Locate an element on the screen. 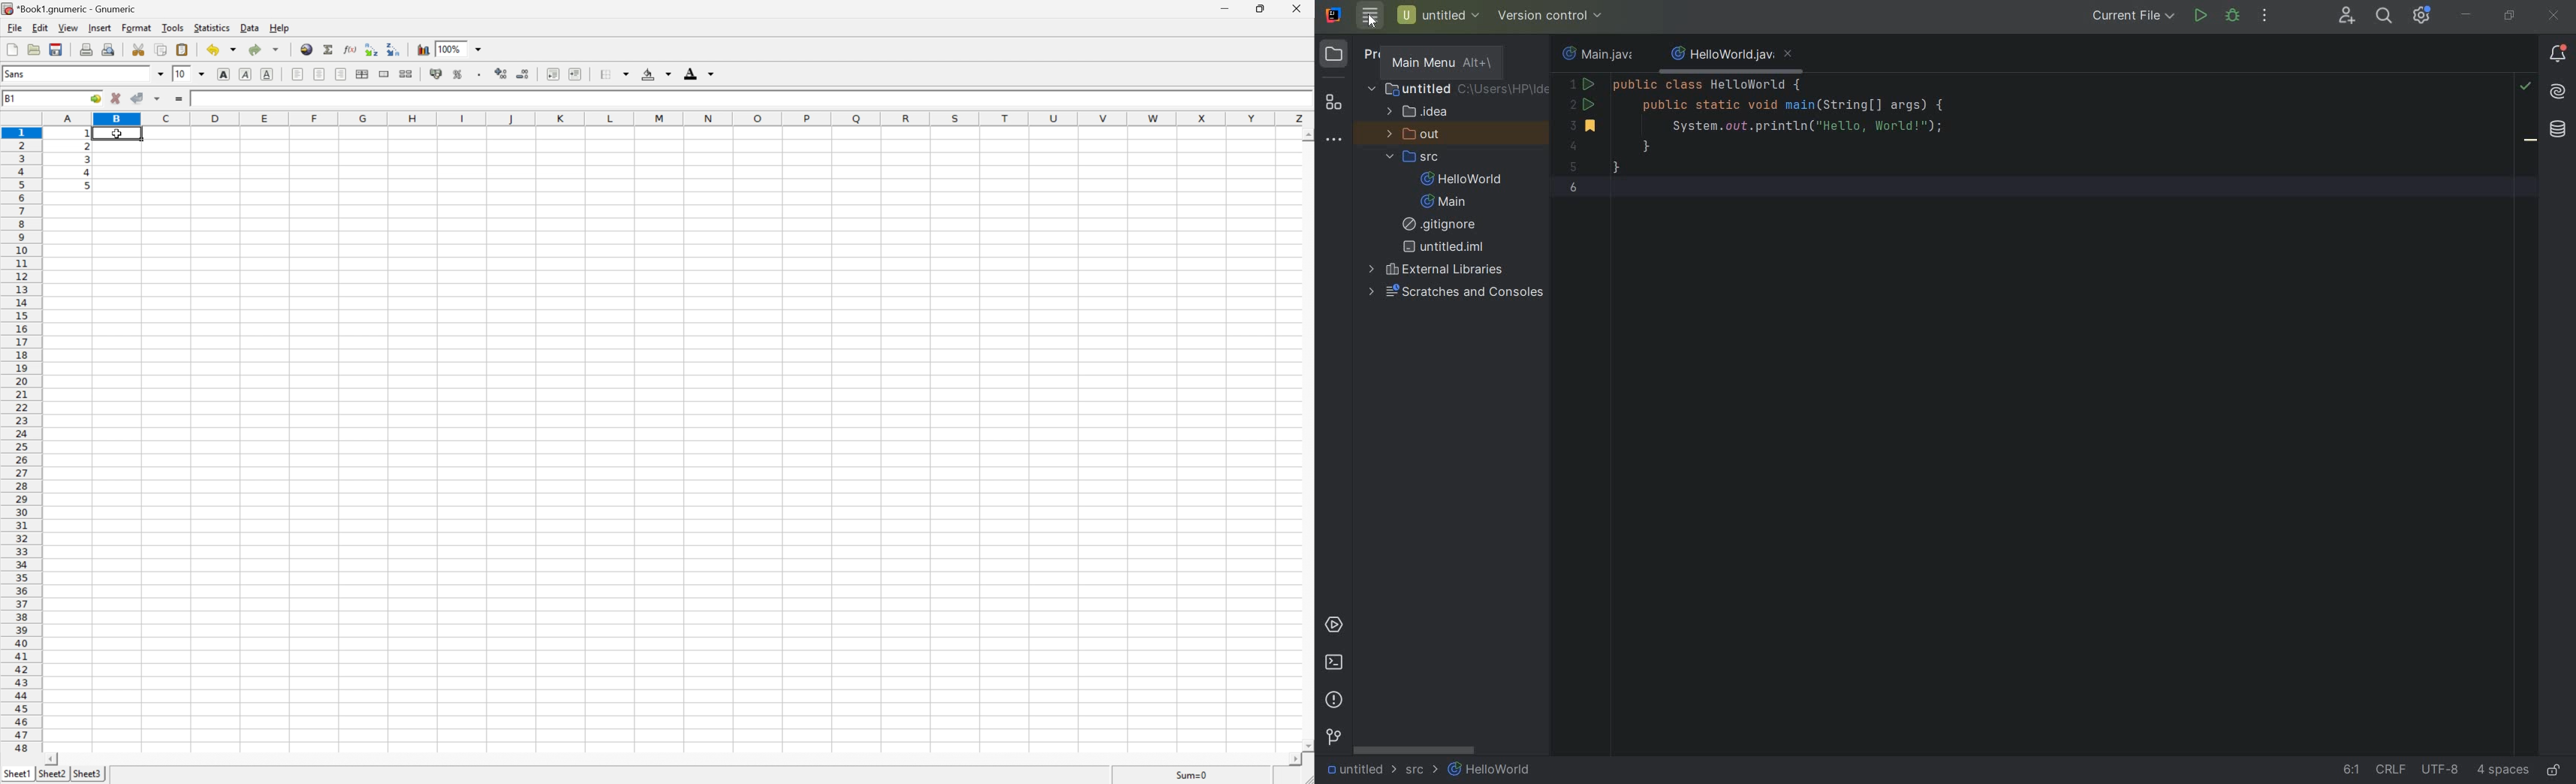  Statistics is located at coordinates (211, 27).